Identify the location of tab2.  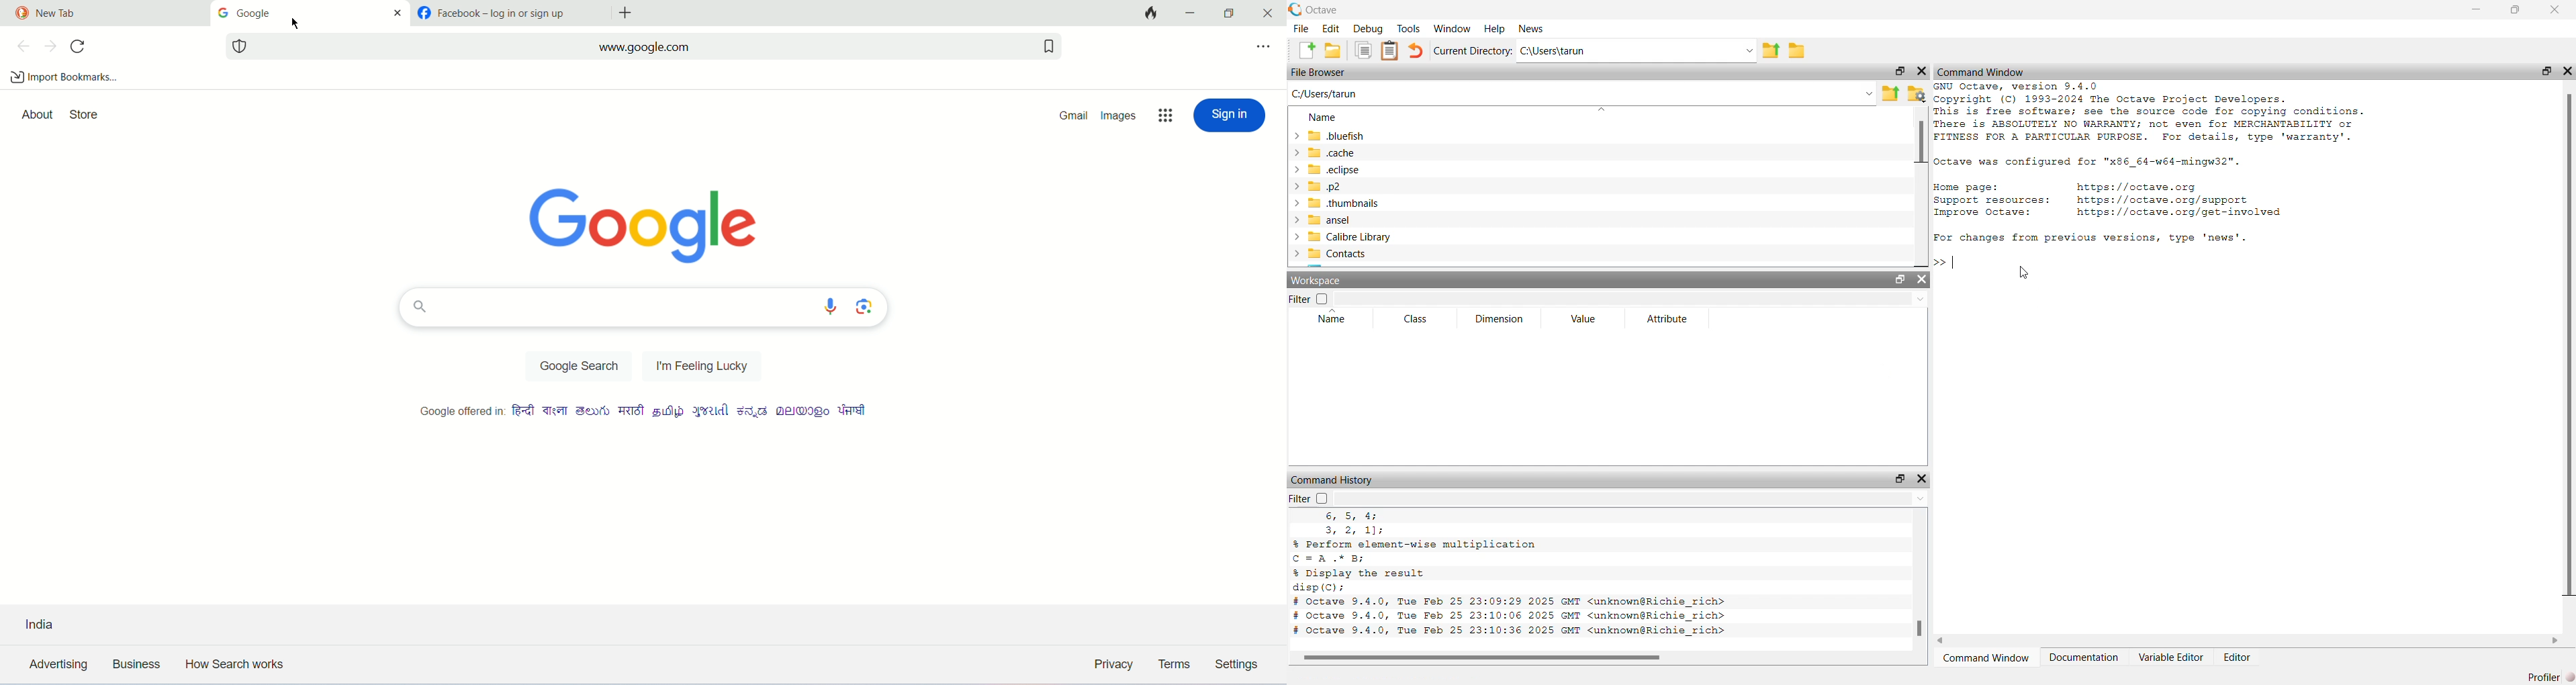
(509, 13).